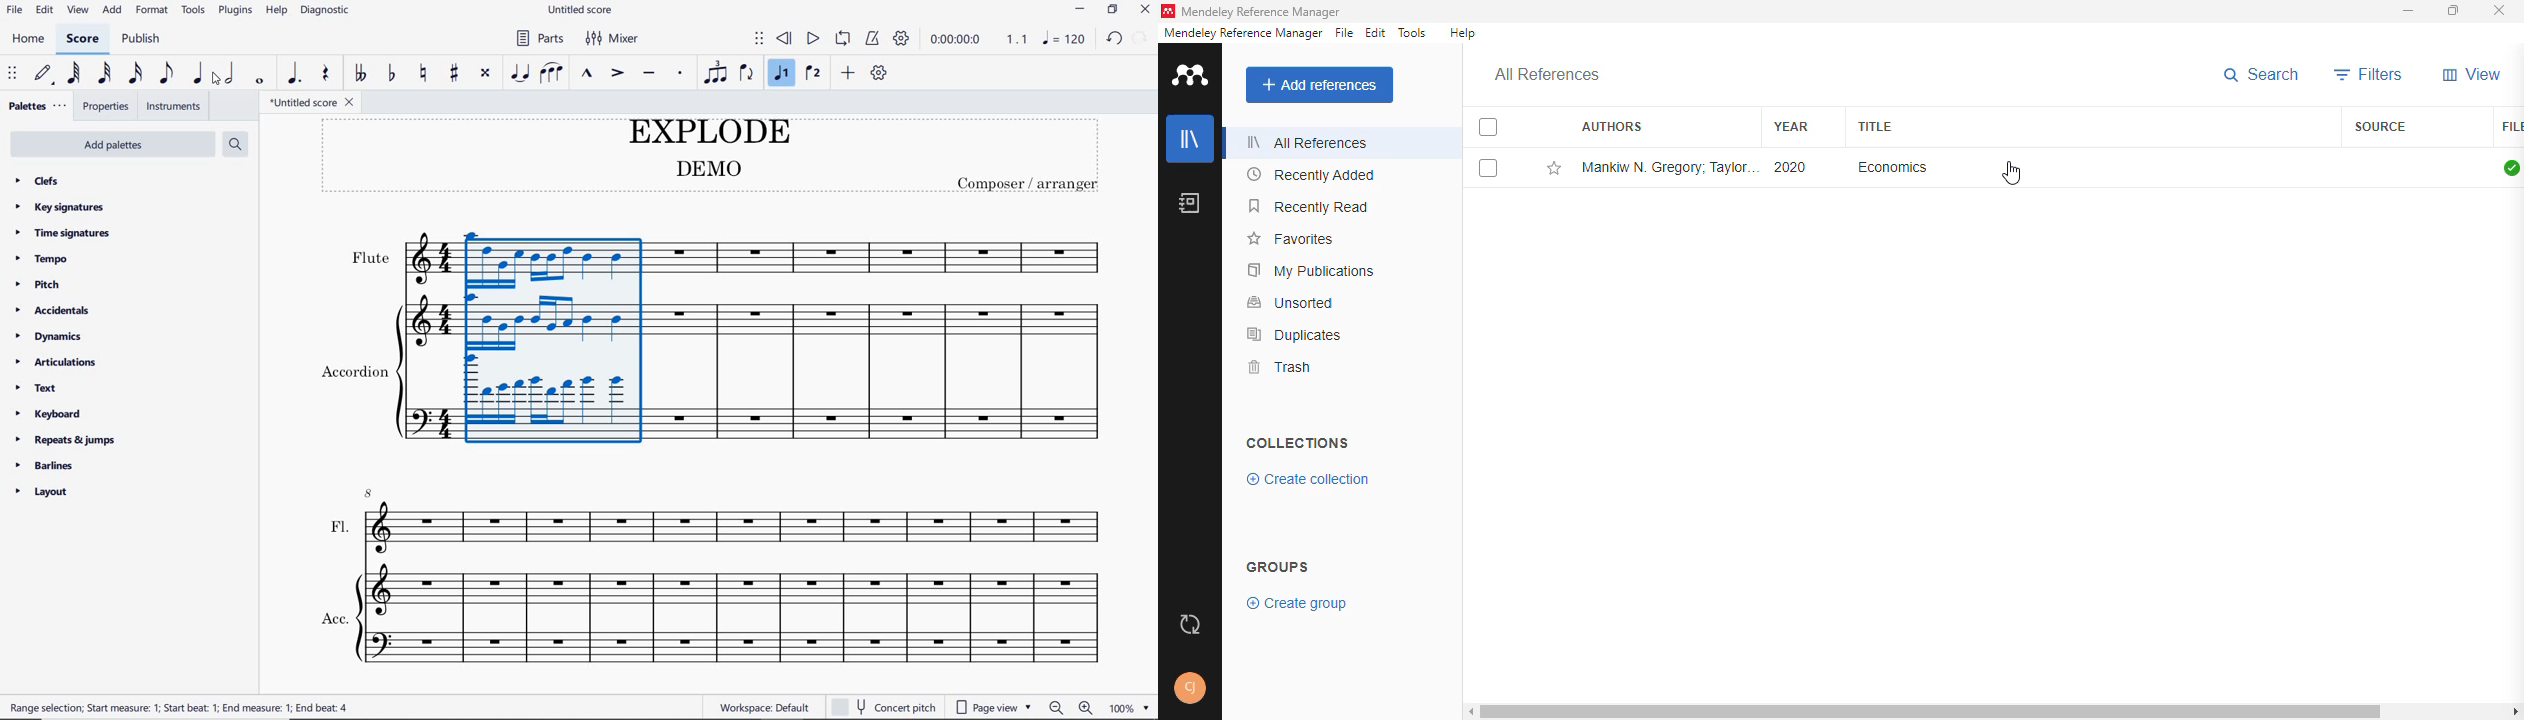  I want to click on edit, so click(1377, 34).